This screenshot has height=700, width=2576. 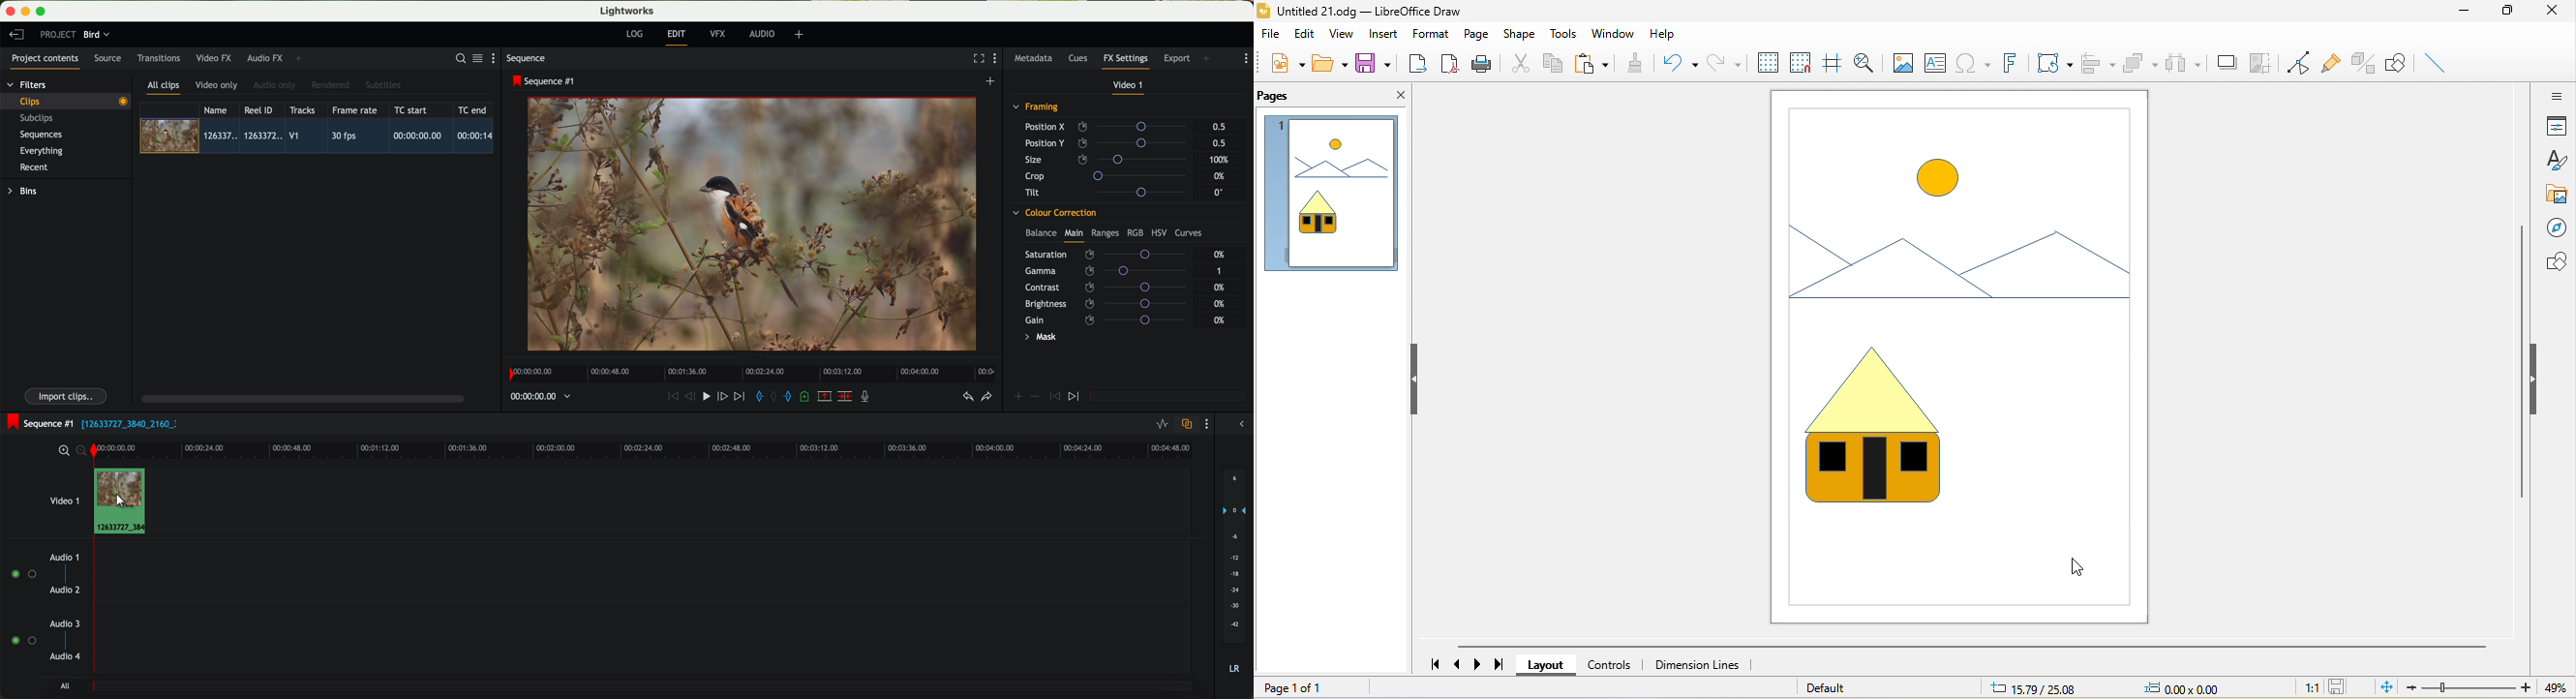 What do you see at coordinates (968, 397) in the screenshot?
I see `undo` at bounding box center [968, 397].